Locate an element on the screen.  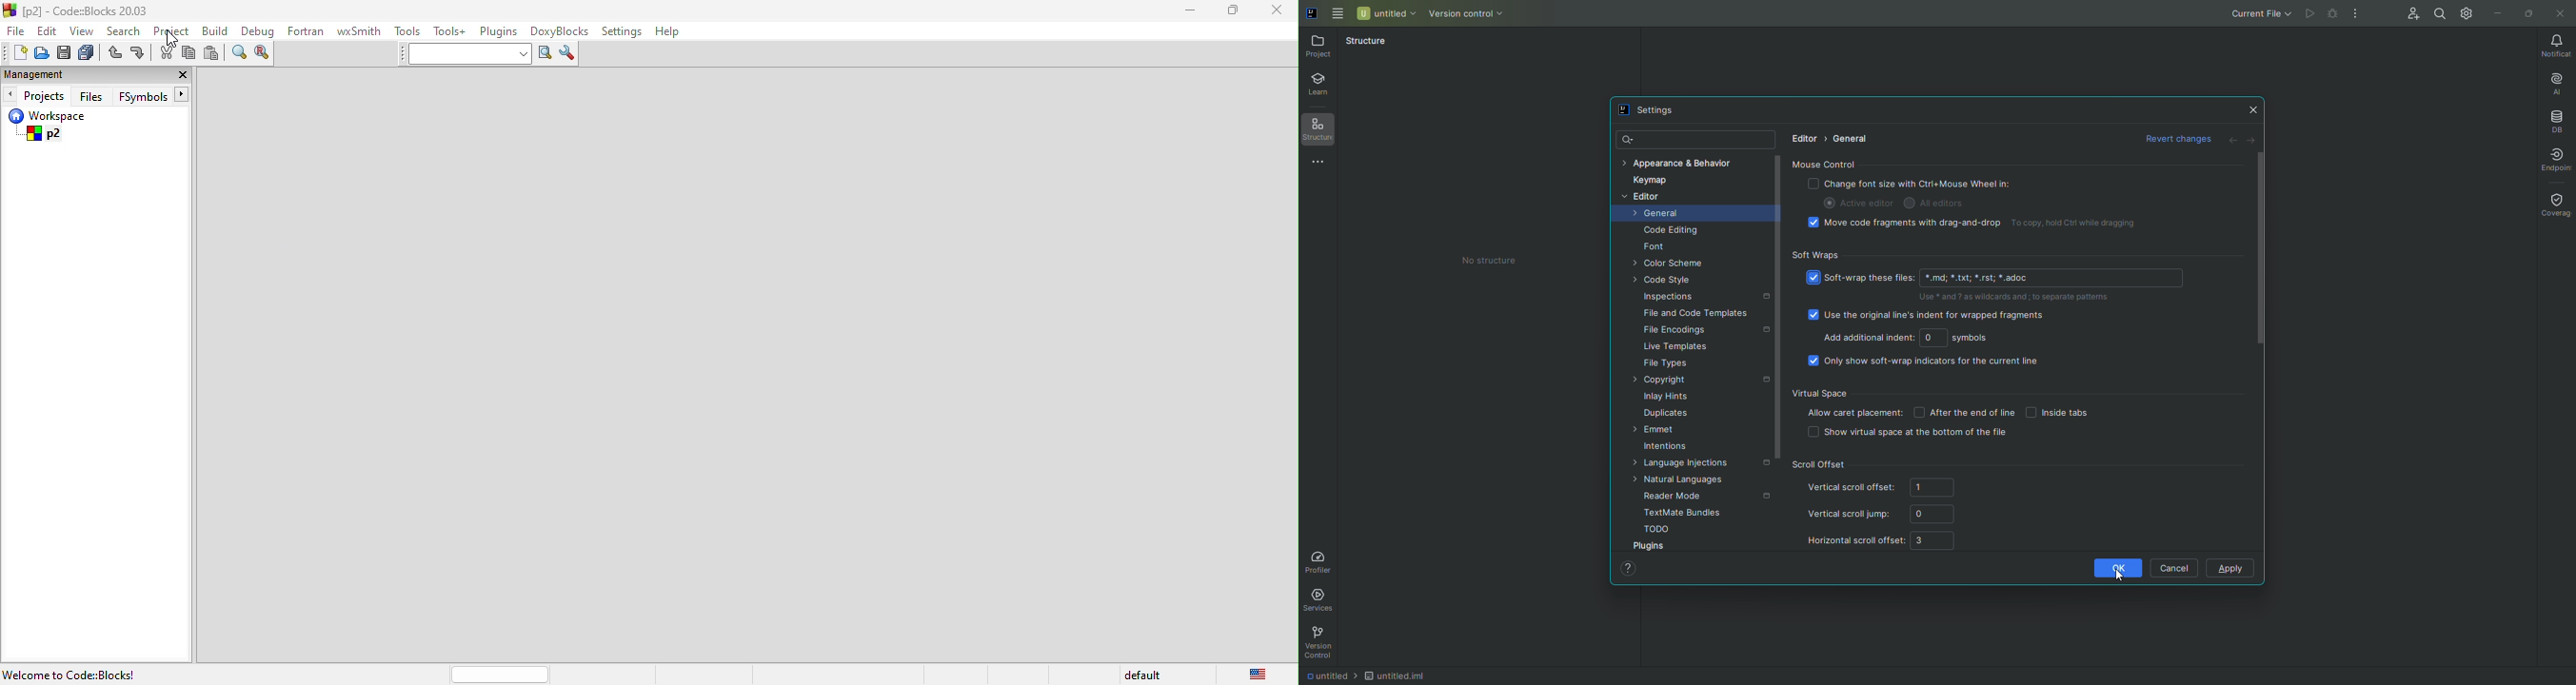
doxyblocks is located at coordinates (561, 31).